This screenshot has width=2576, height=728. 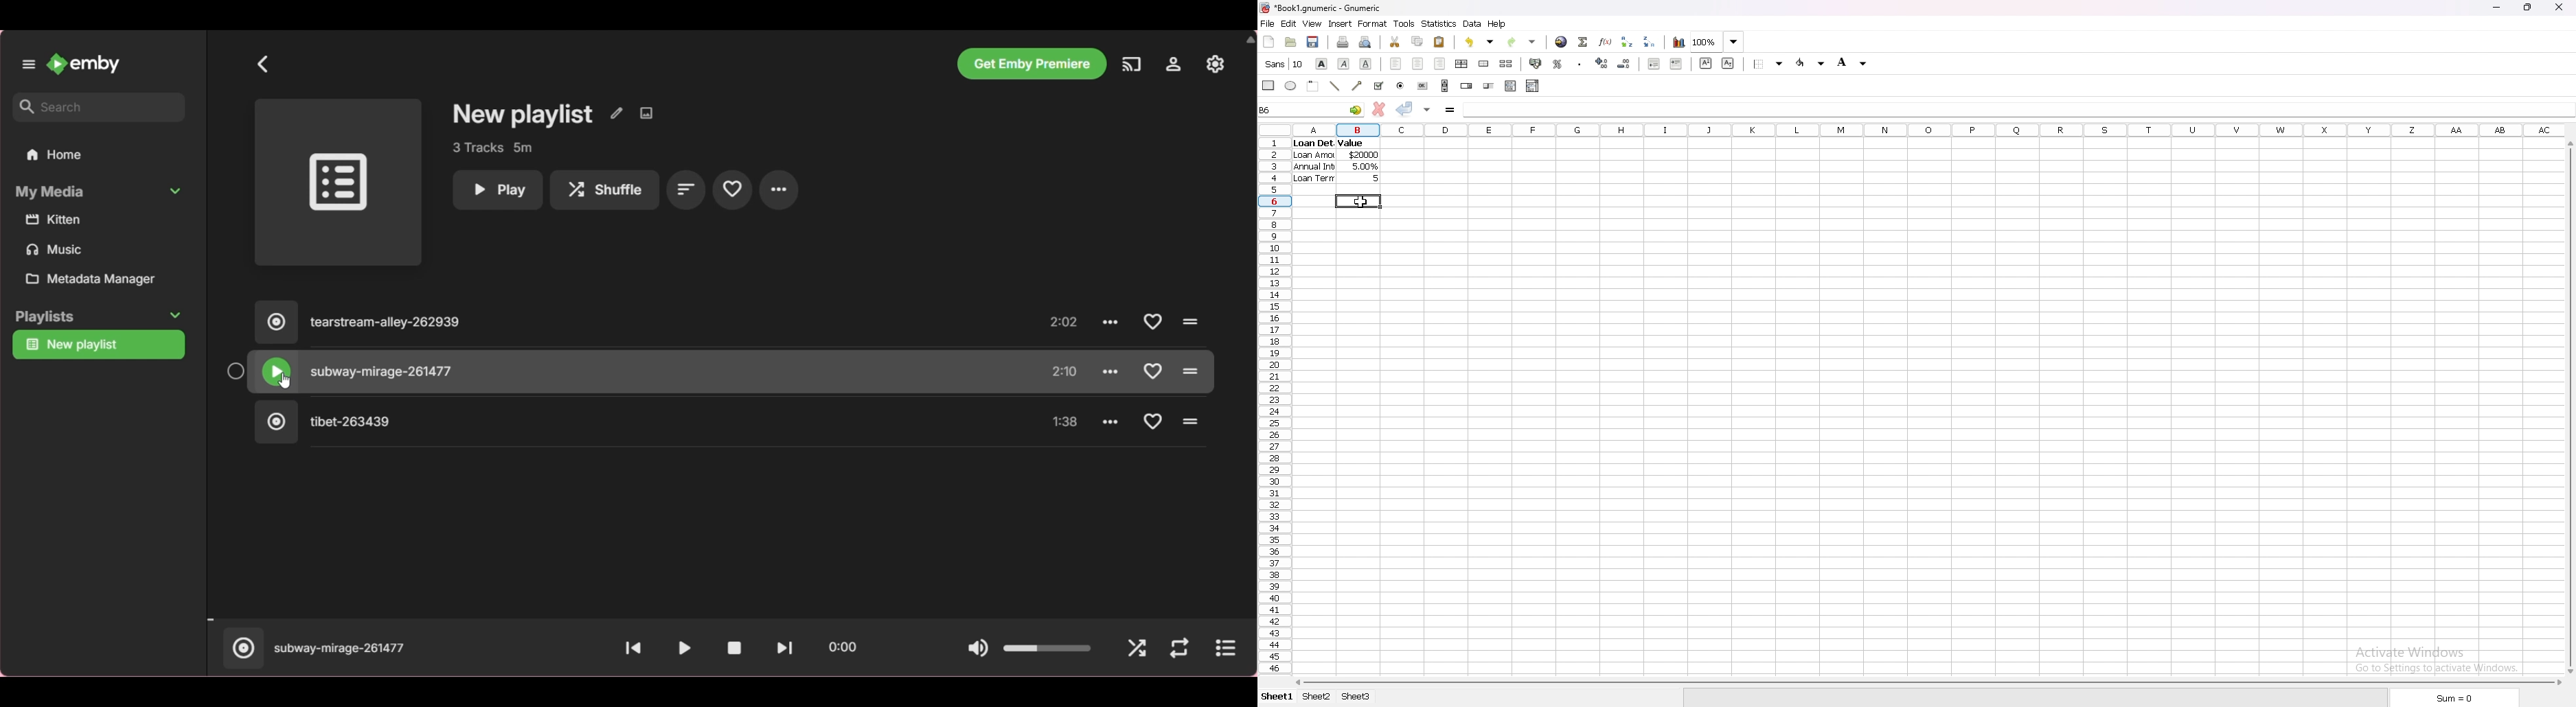 What do you see at coordinates (2457, 699) in the screenshot?
I see `sum` at bounding box center [2457, 699].